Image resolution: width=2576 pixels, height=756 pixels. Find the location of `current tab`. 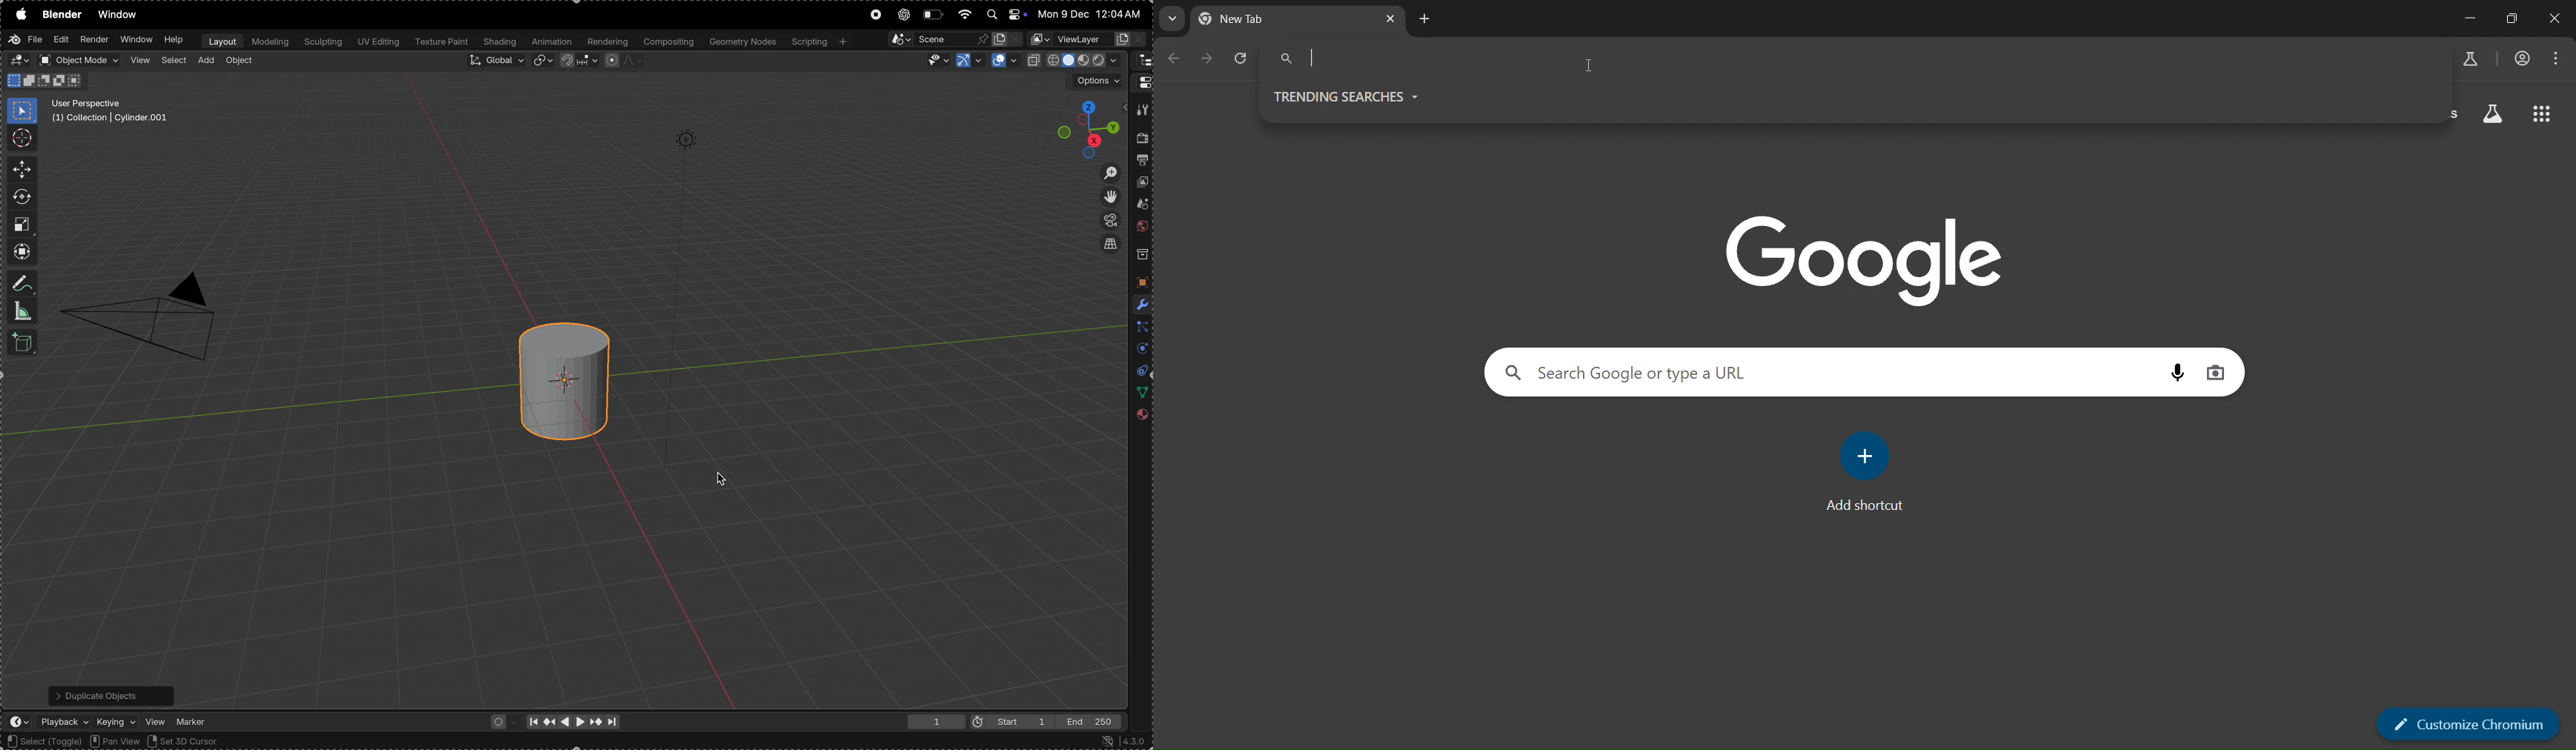

current tab is located at coordinates (1269, 19).